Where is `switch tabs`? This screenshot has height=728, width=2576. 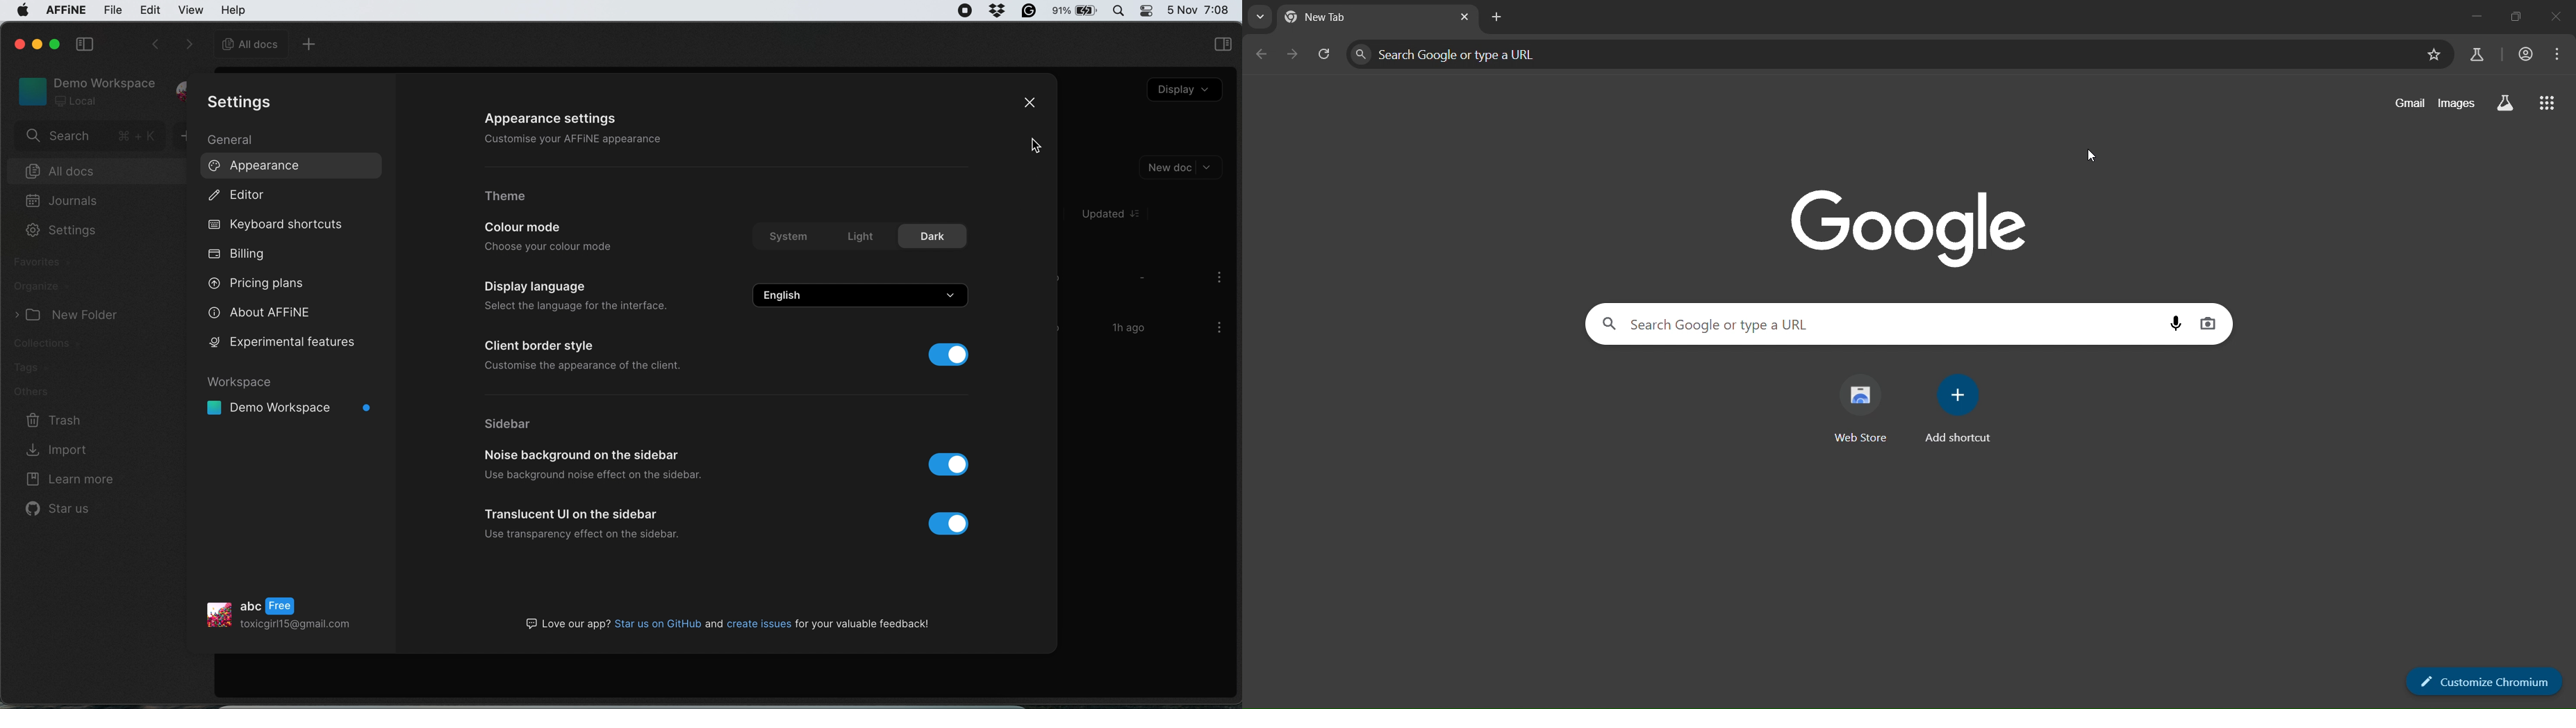 switch tabs is located at coordinates (149, 42).